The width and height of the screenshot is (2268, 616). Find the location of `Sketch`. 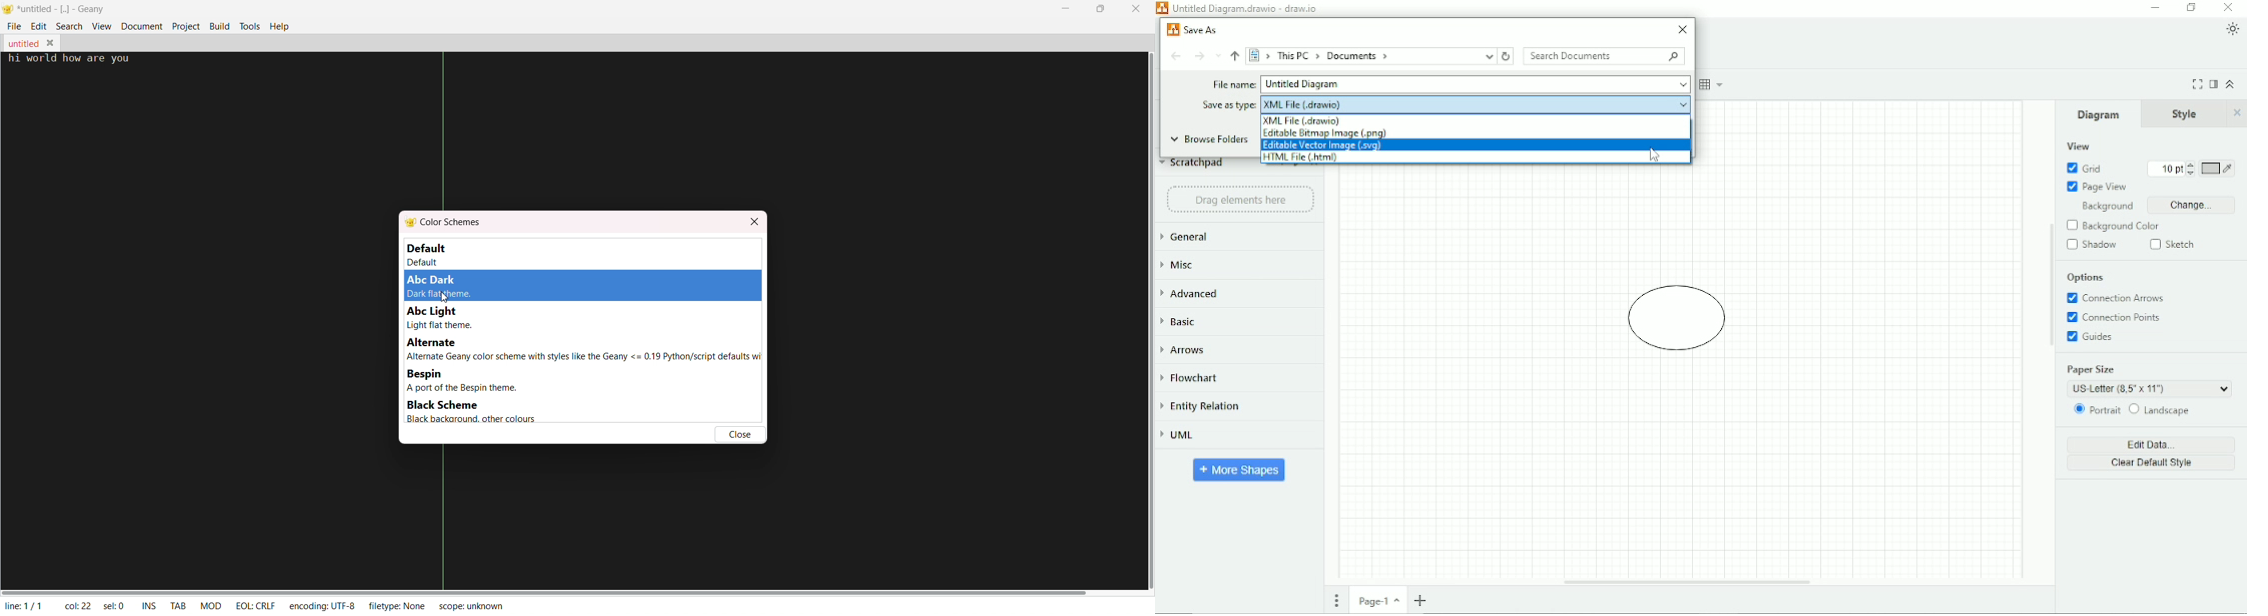

Sketch is located at coordinates (2176, 245).